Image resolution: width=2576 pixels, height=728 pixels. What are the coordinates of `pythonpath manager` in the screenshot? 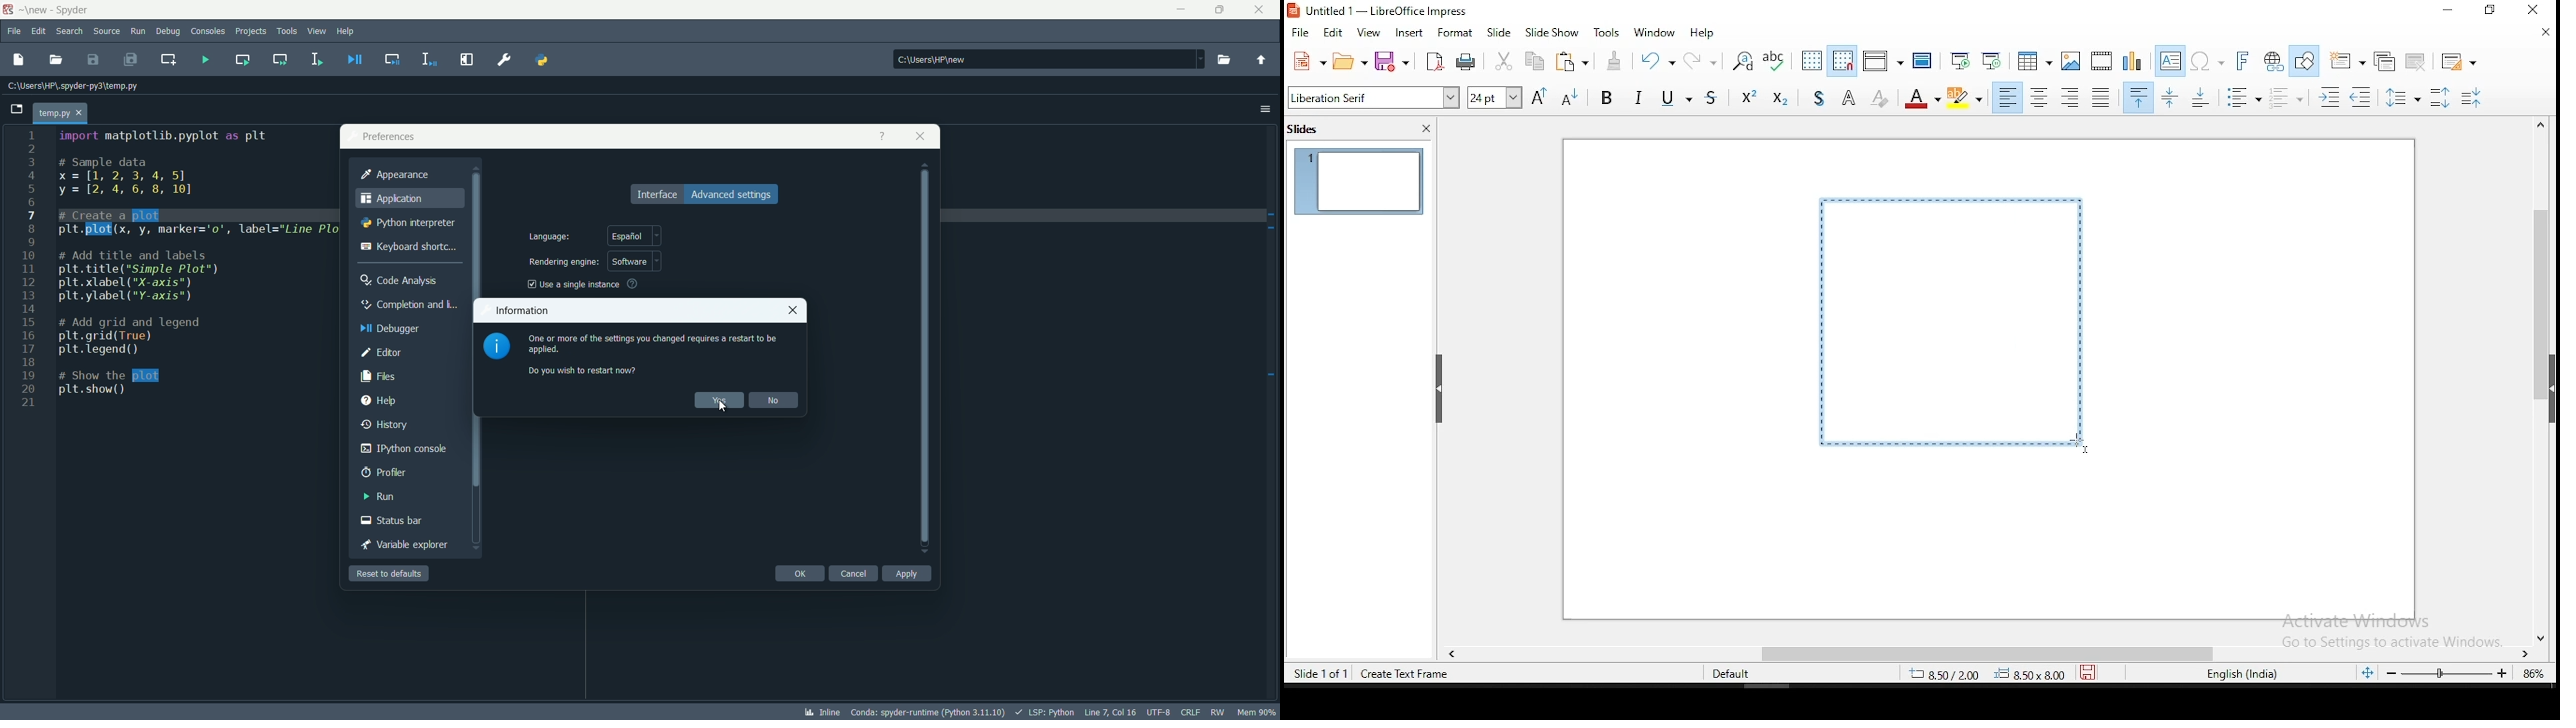 It's located at (541, 59).